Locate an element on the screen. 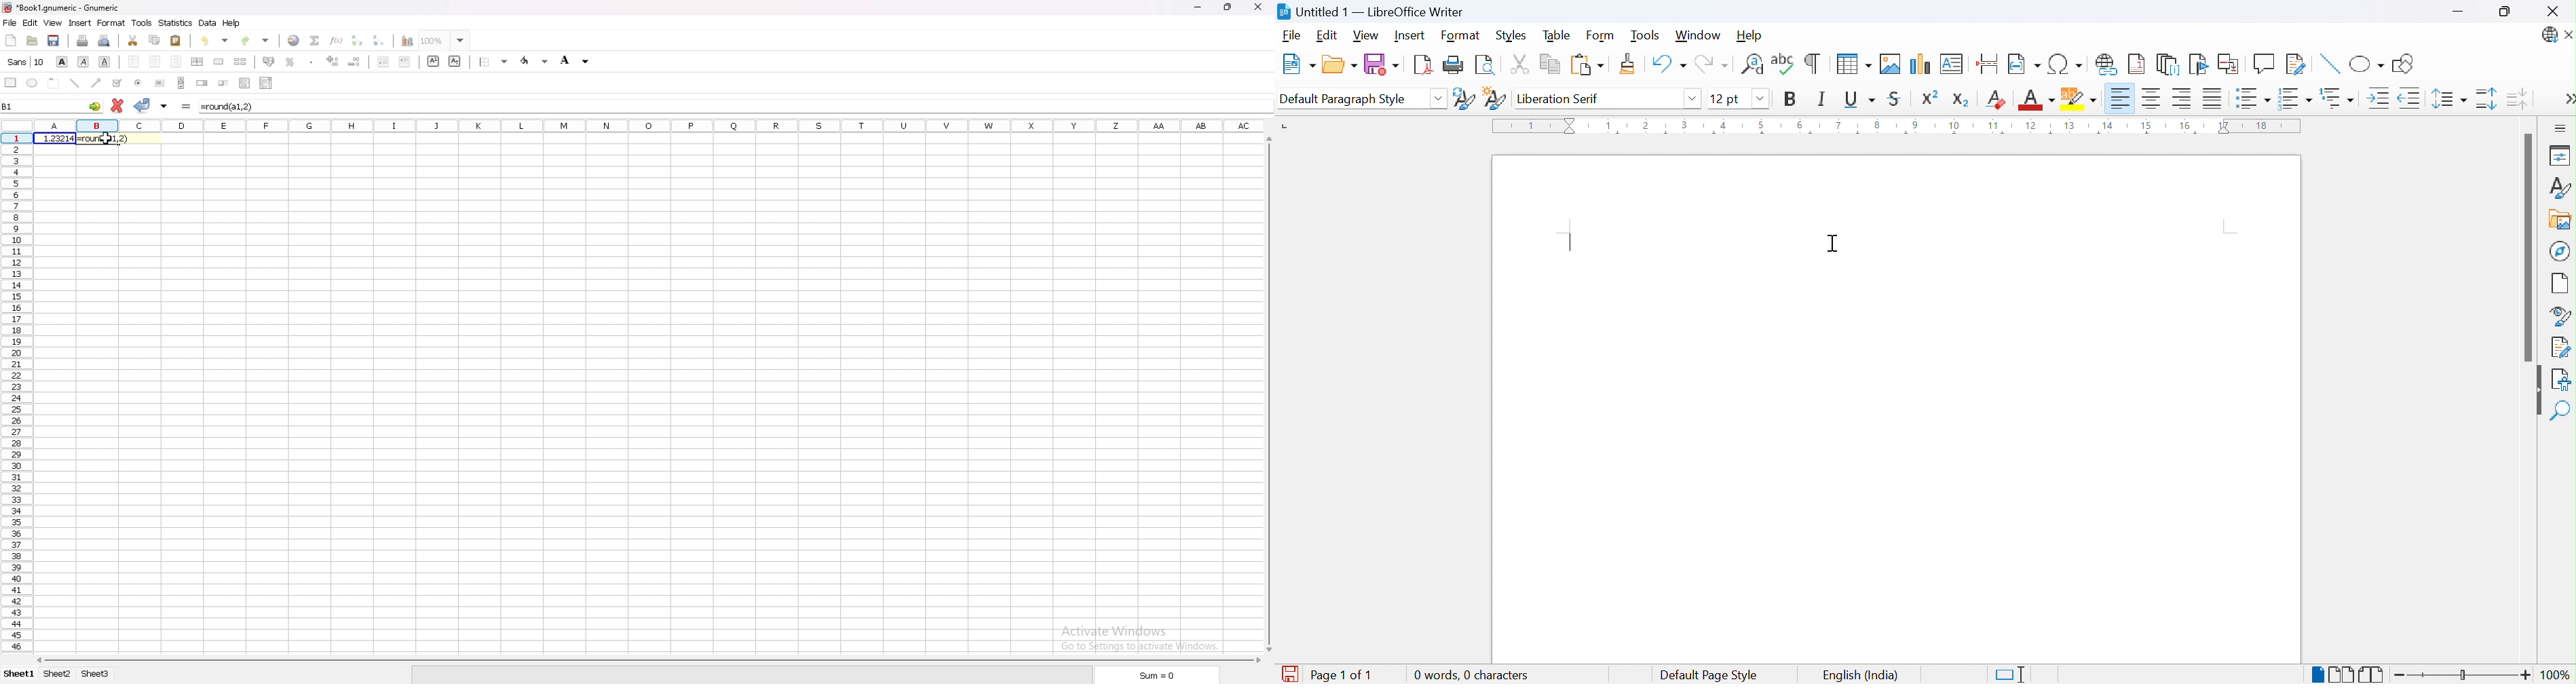  columns is located at coordinates (643, 126).